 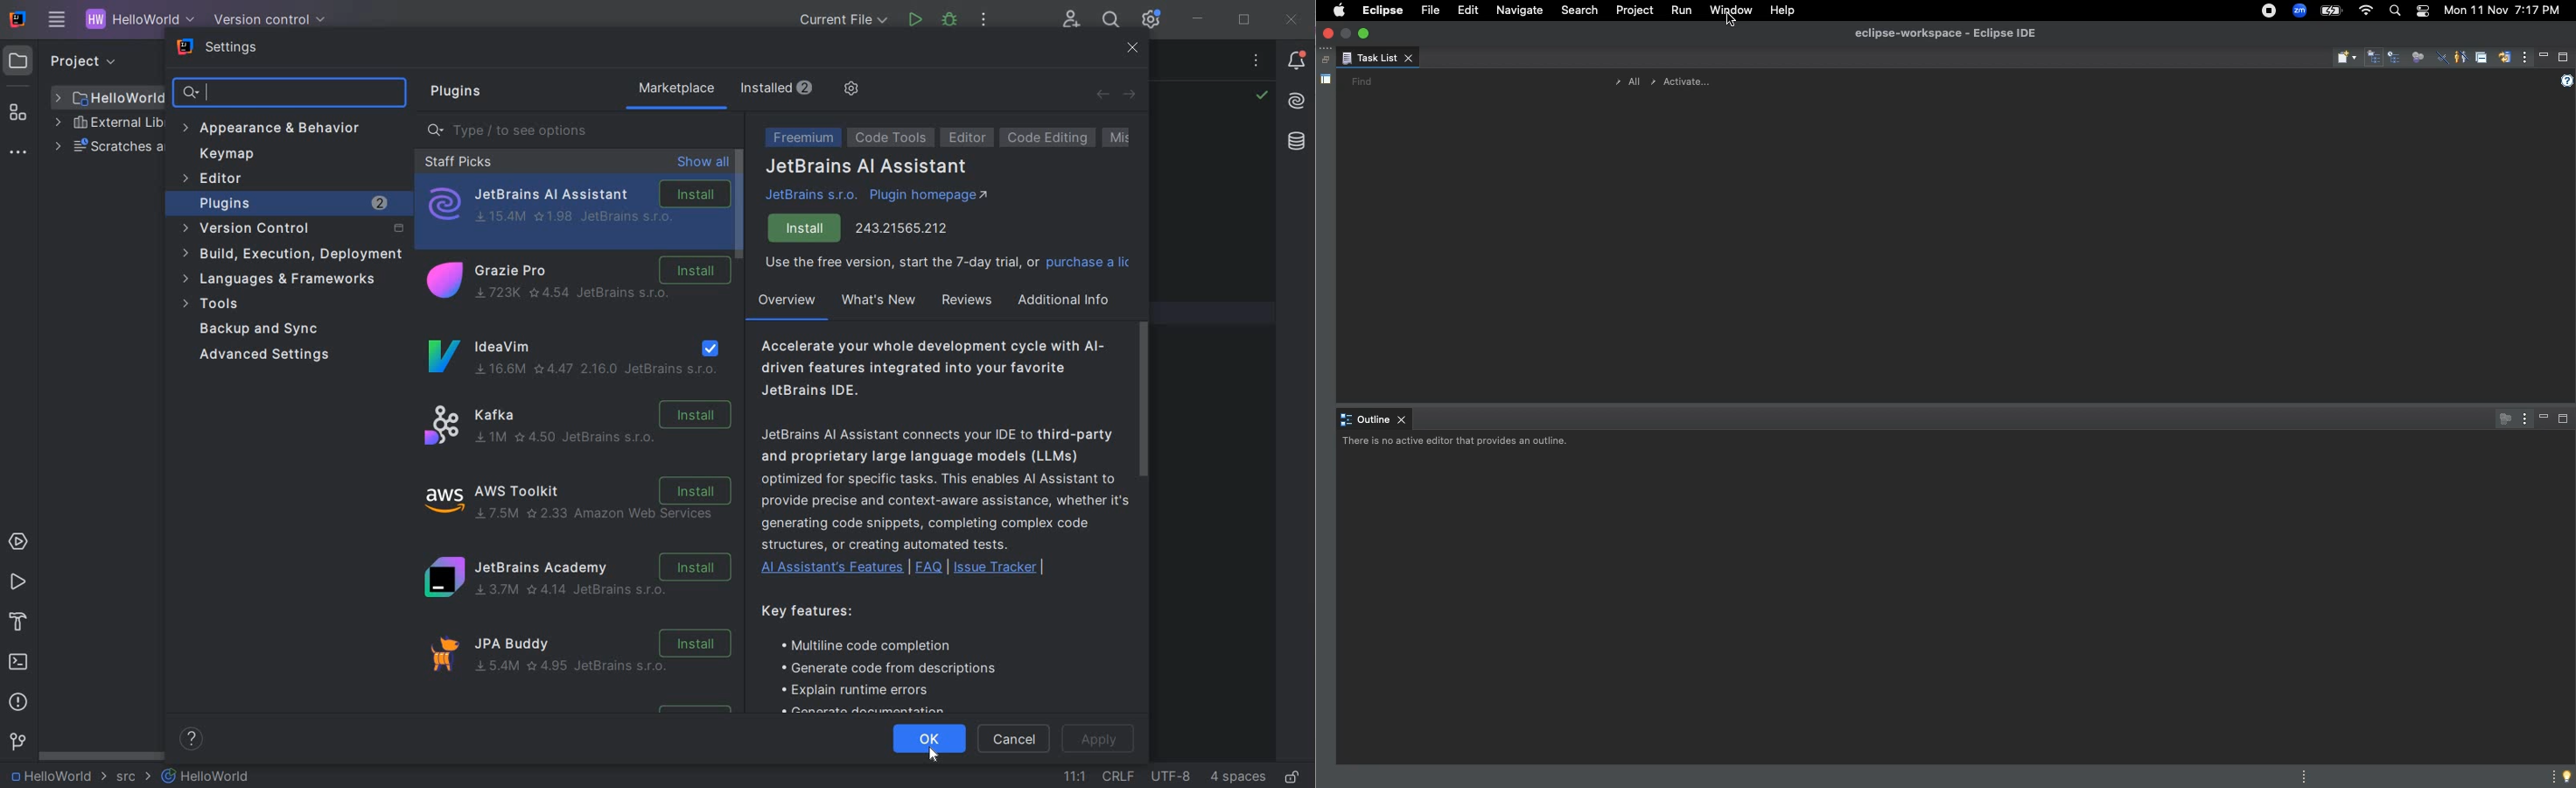 I want to click on FORWARD, so click(x=1131, y=95).